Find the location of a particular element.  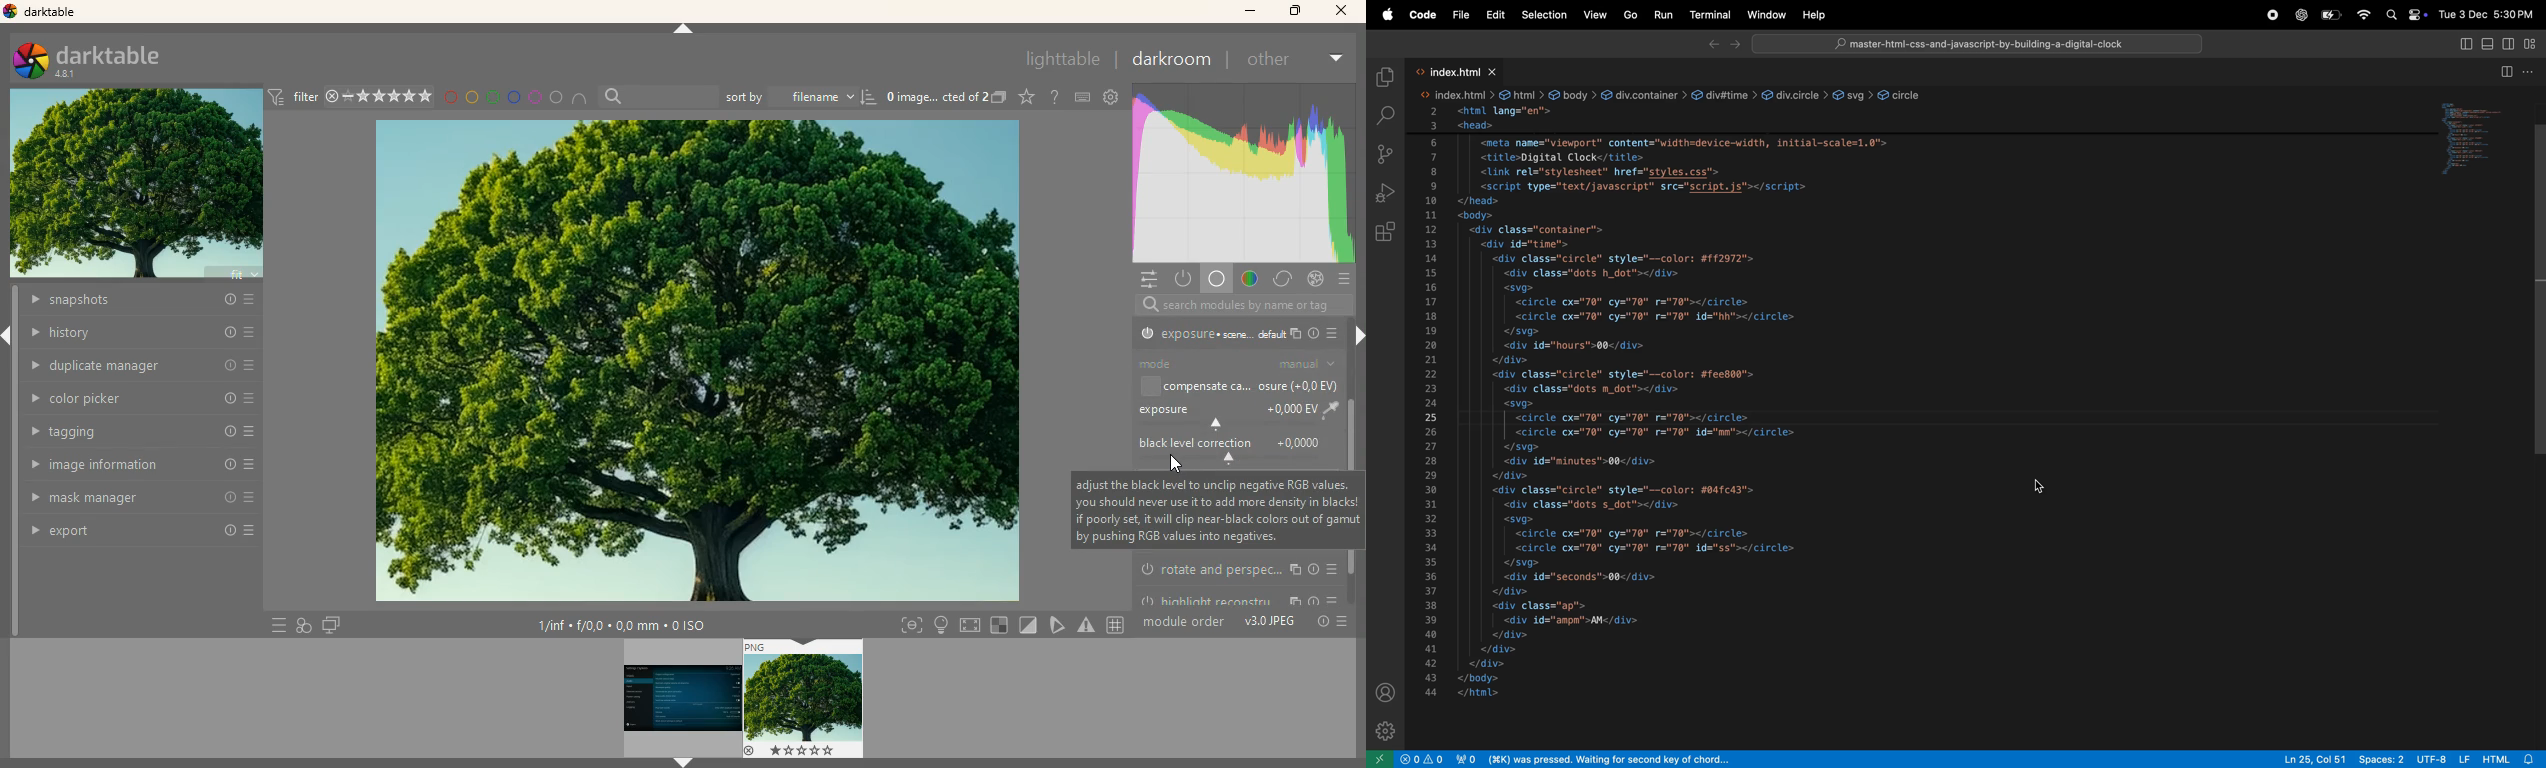

lighttable is located at coordinates (1063, 59).